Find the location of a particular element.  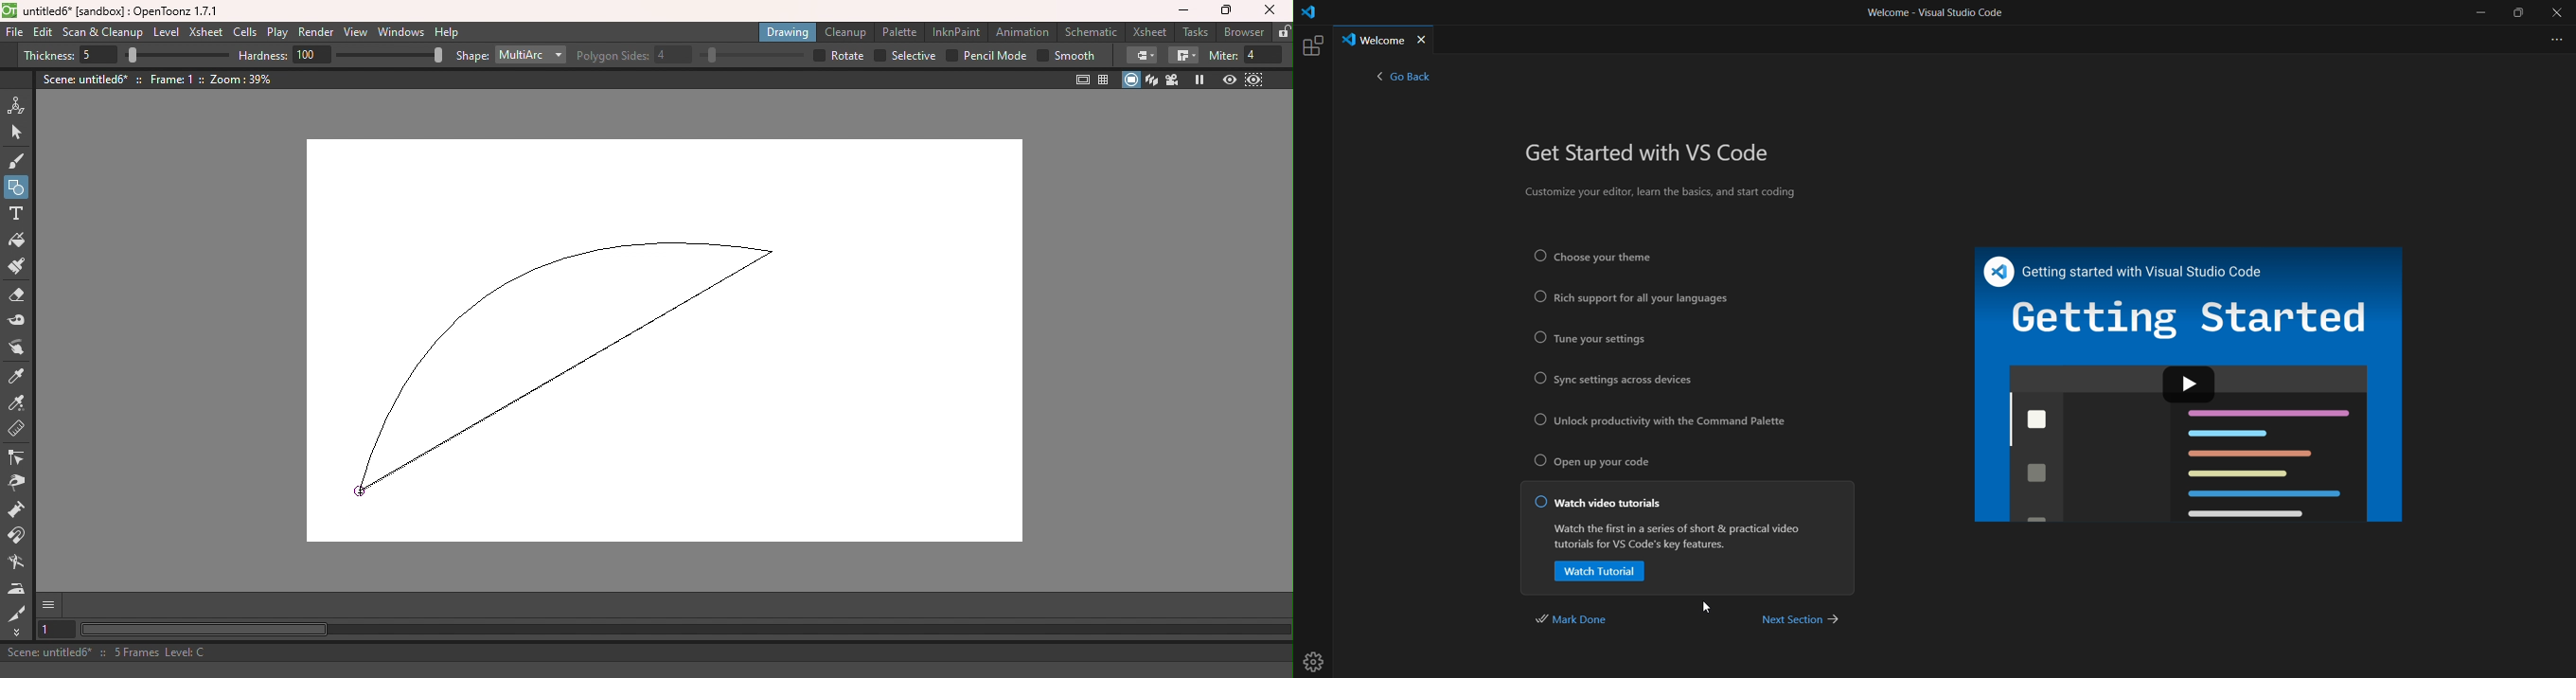

Cutter tool is located at coordinates (14, 612).